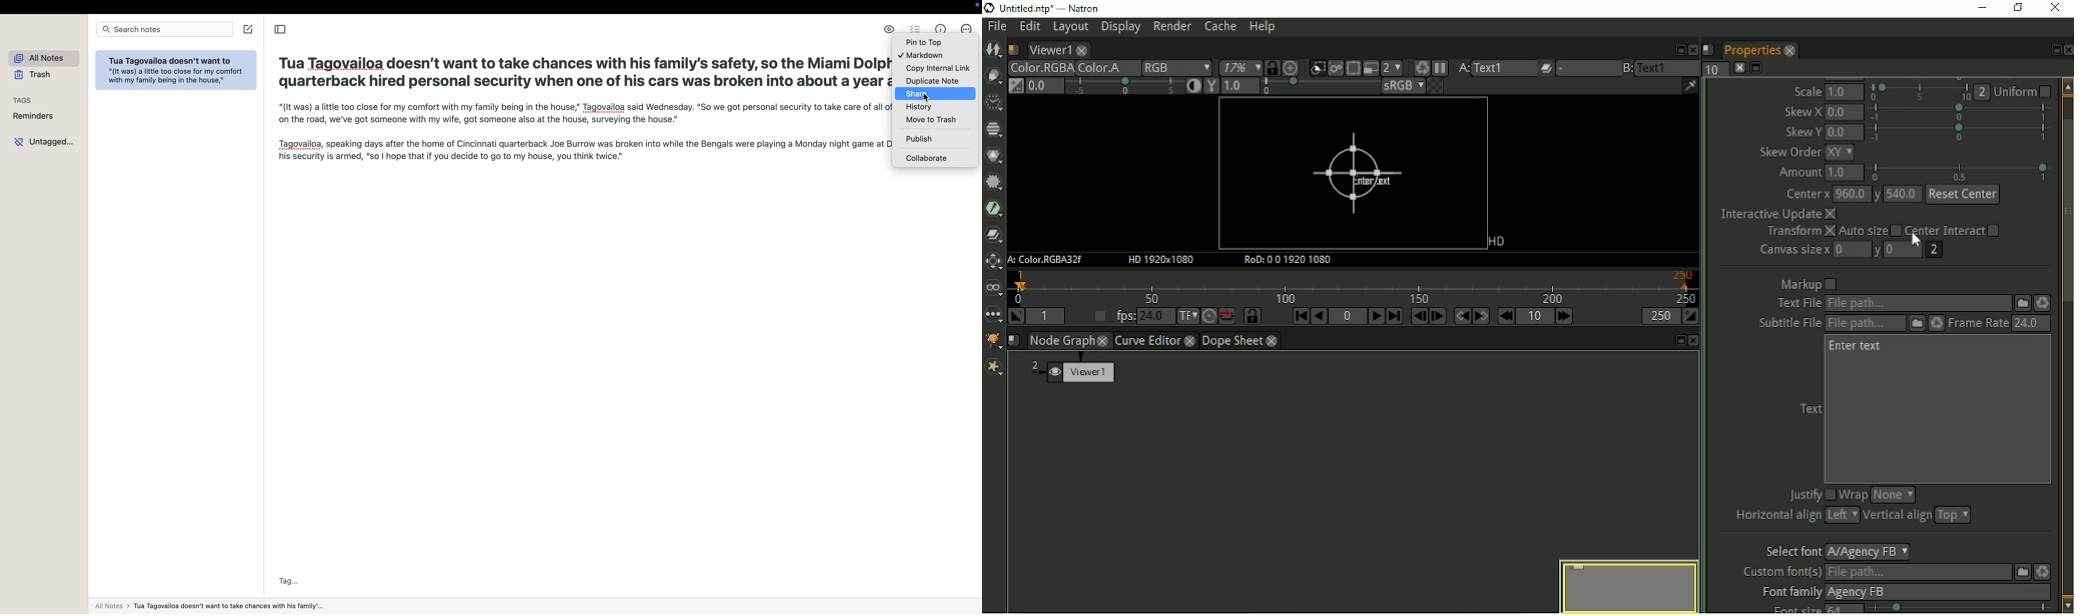 Image resolution: width=2100 pixels, height=616 pixels. I want to click on move to trash, so click(934, 119).